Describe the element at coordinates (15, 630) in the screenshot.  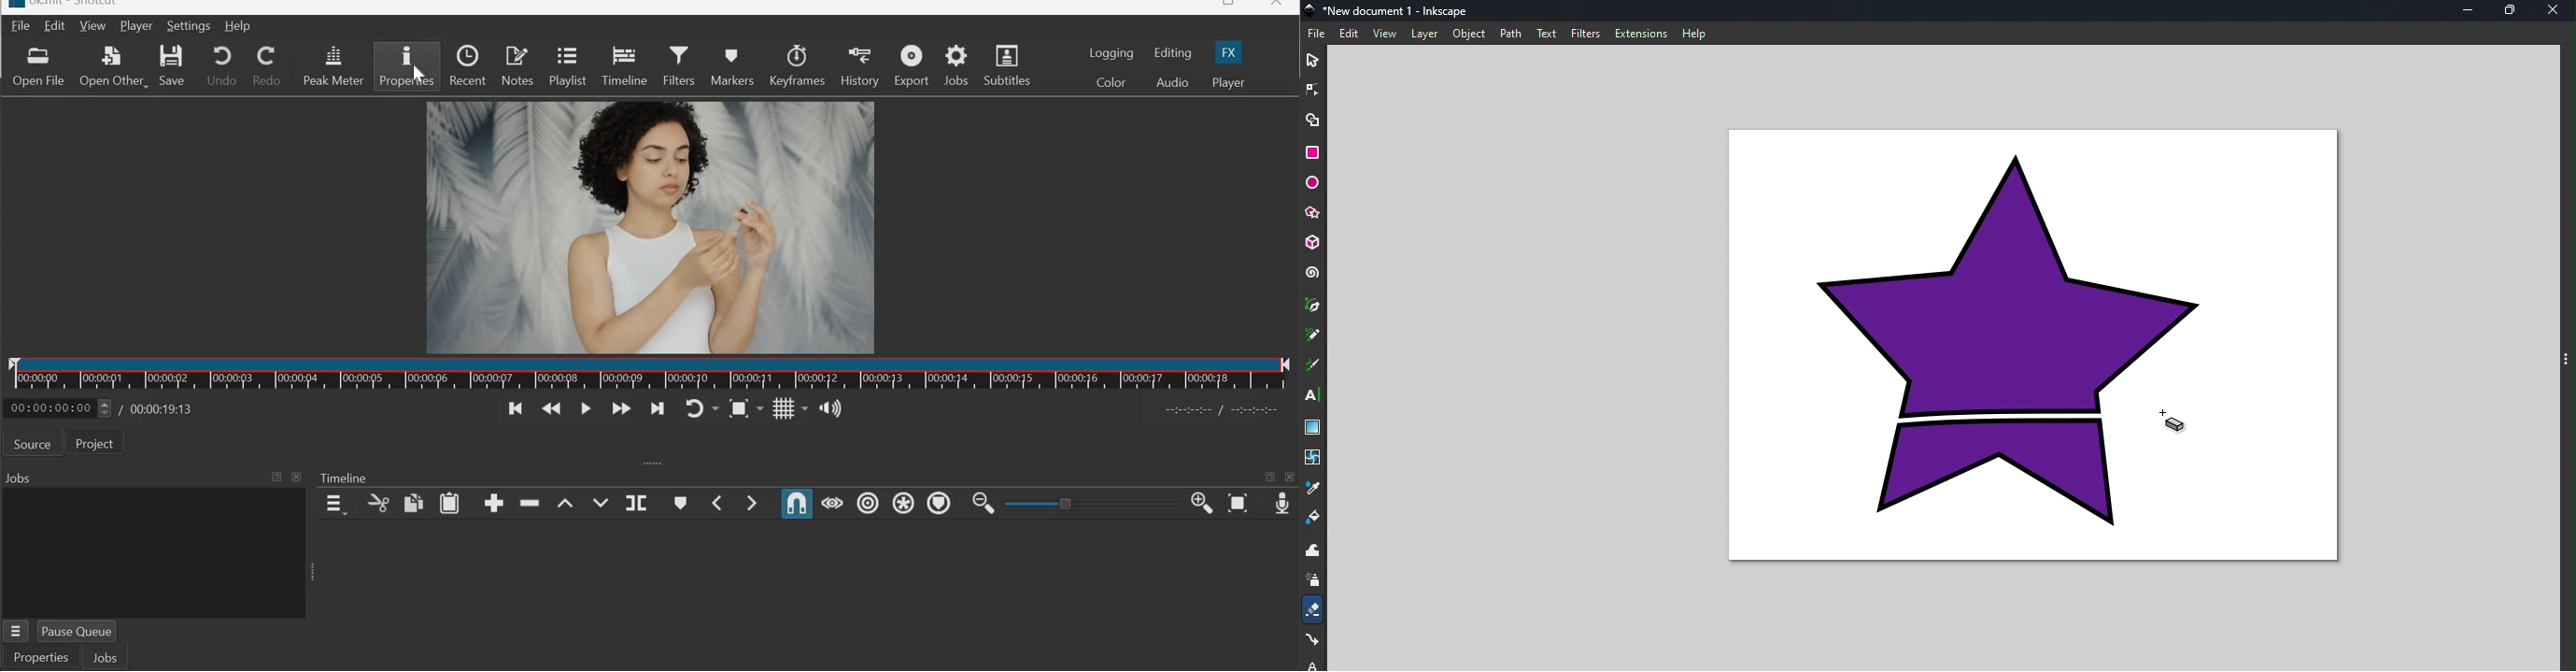
I see `Properties menu` at that location.